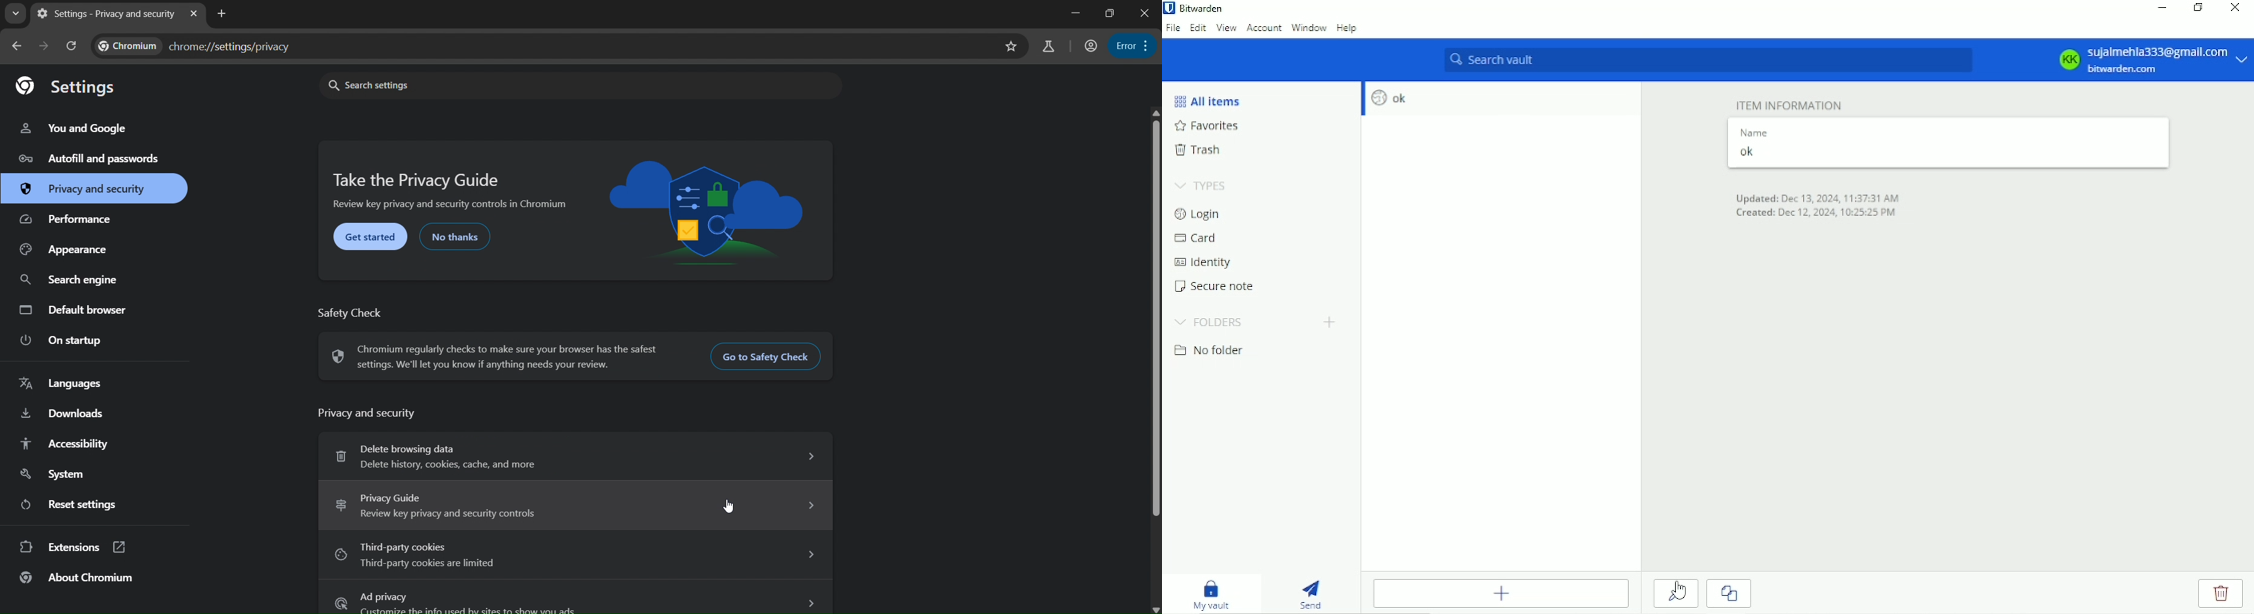 The height and width of the screenshot is (616, 2268). What do you see at coordinates (228, 45) in the screenshot?
I see `chrome://settings/privacy` at bounding box center [228, 45].